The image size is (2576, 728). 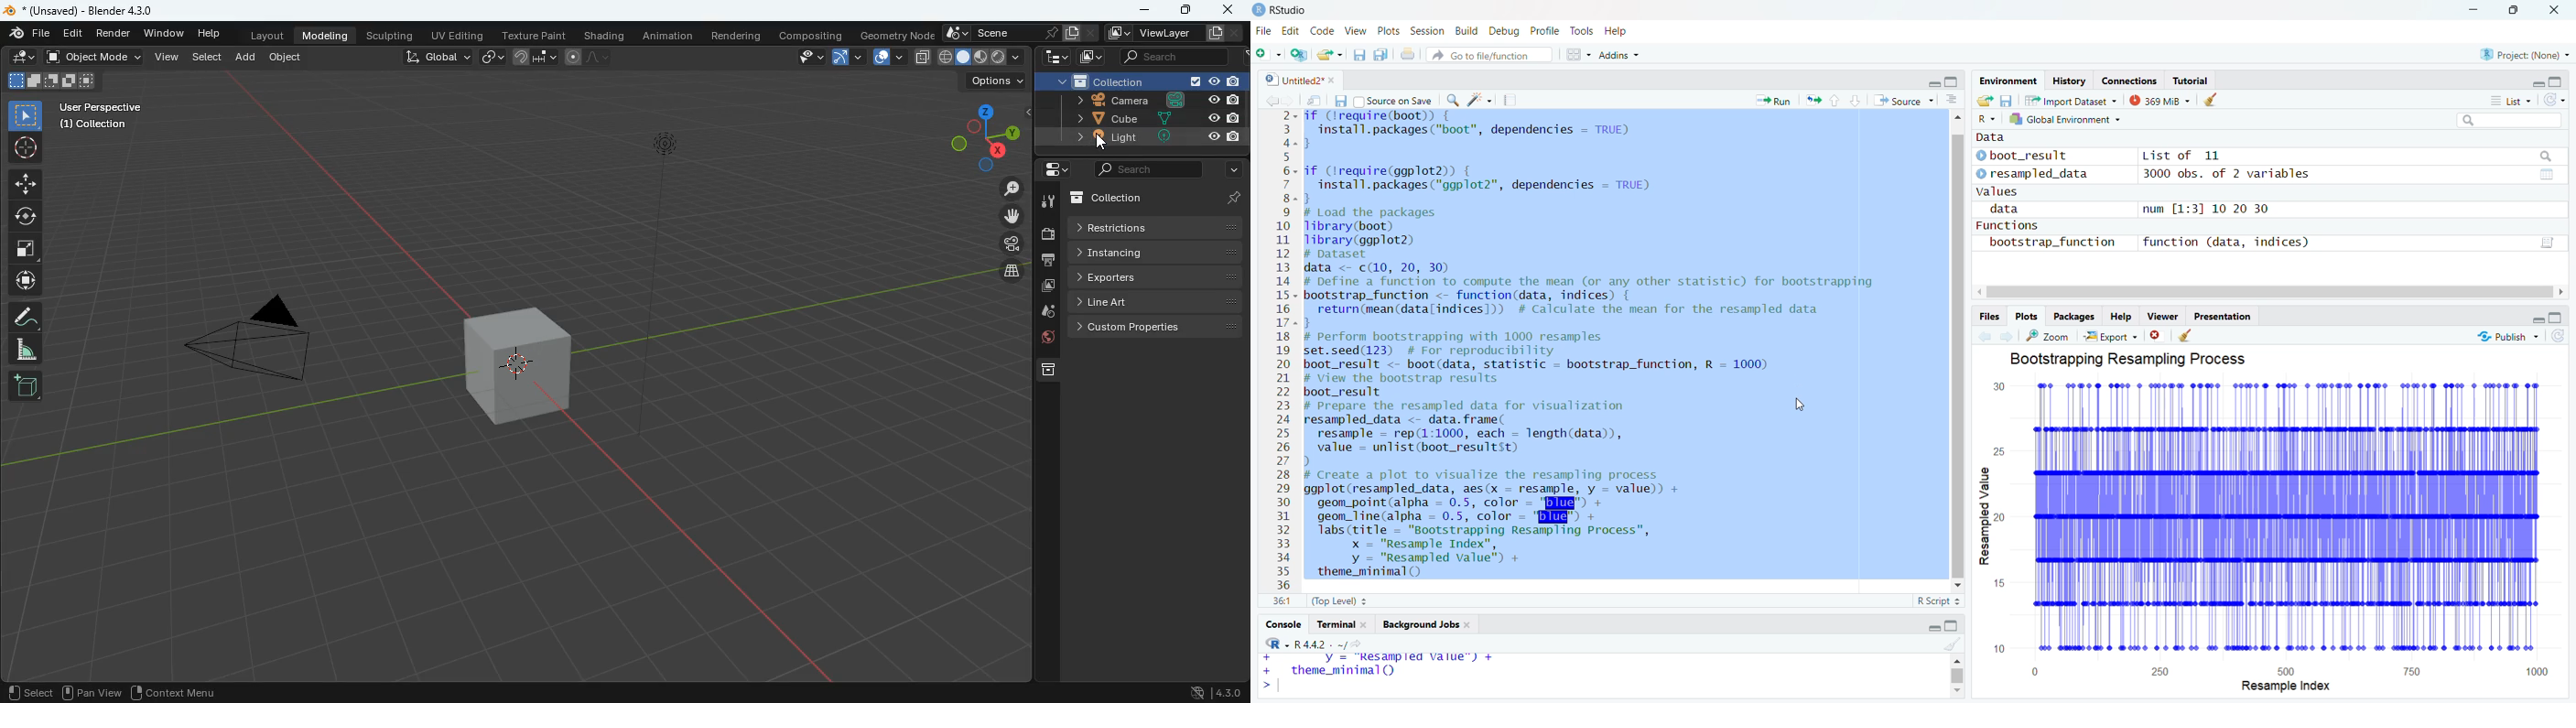 I want to click on Resample value, so click(x=1983, y=519).